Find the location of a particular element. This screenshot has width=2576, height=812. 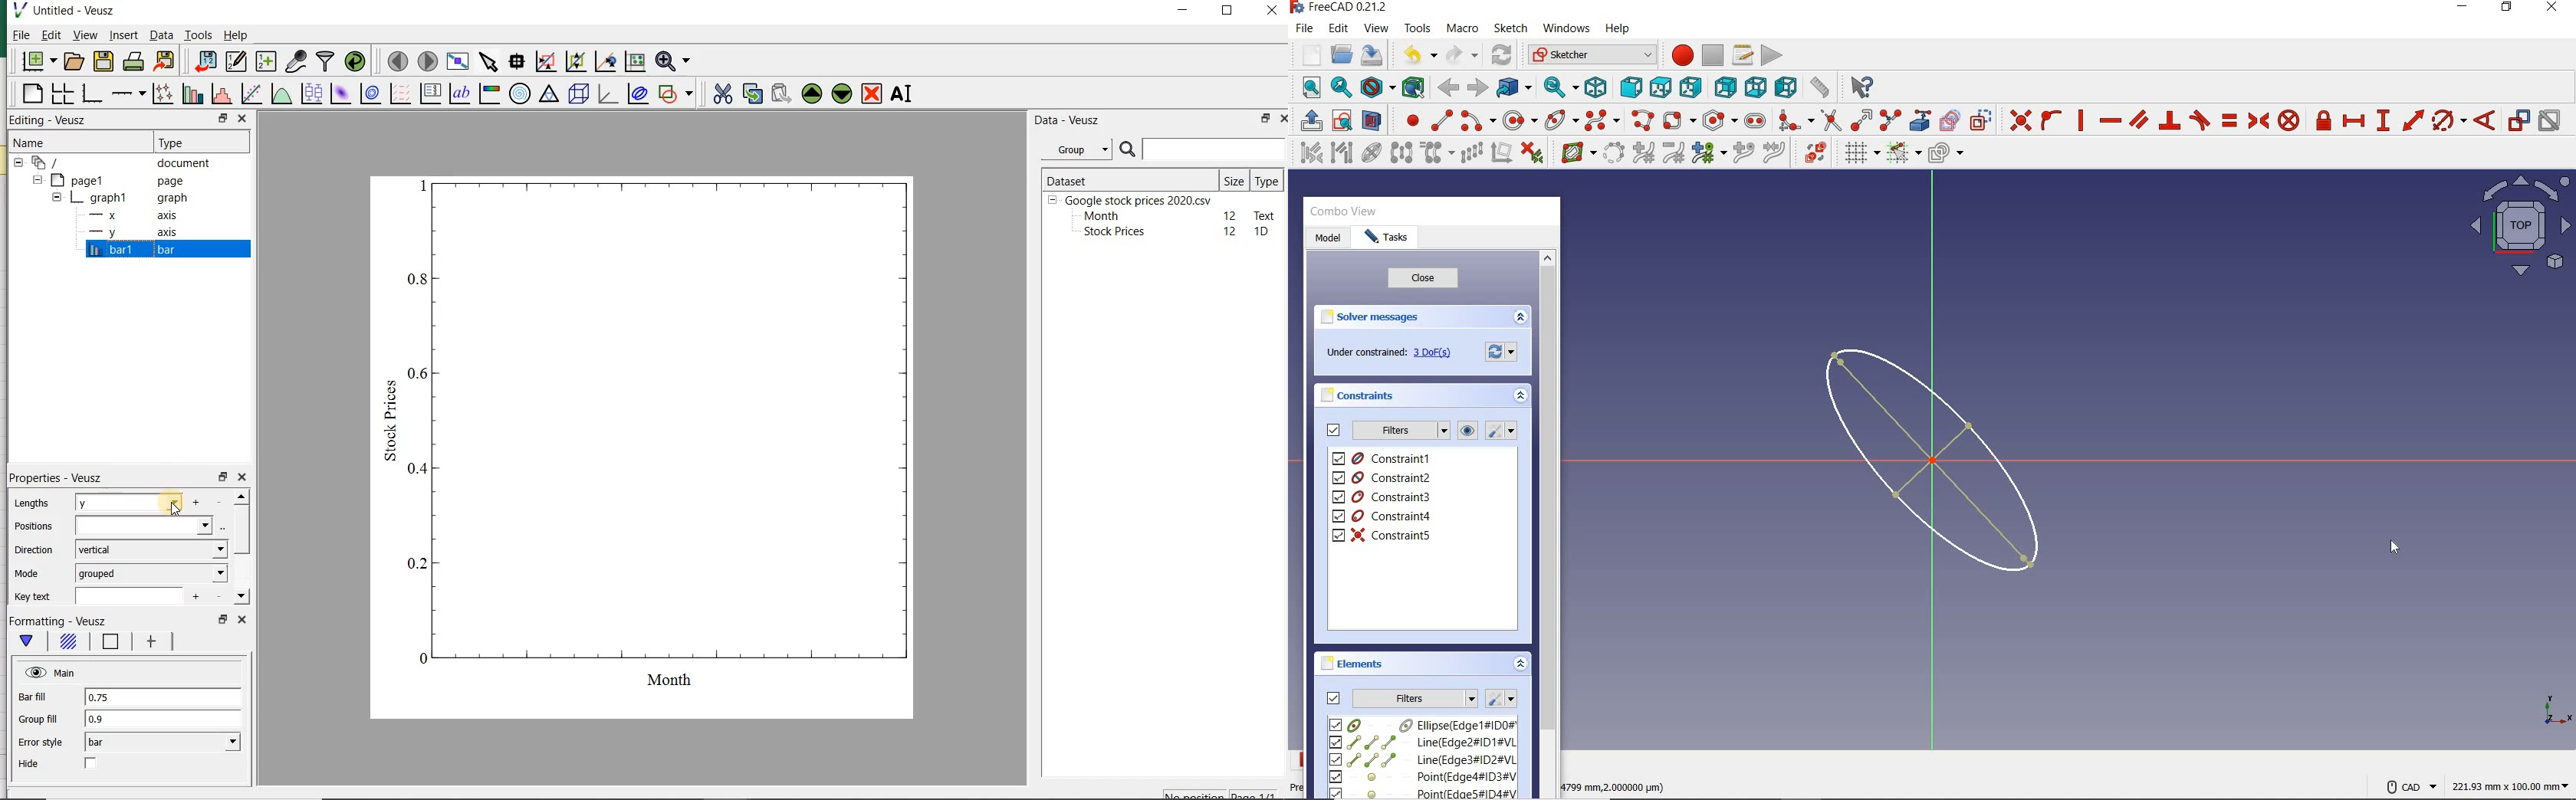

page1 is located at coordinates (111, 181).